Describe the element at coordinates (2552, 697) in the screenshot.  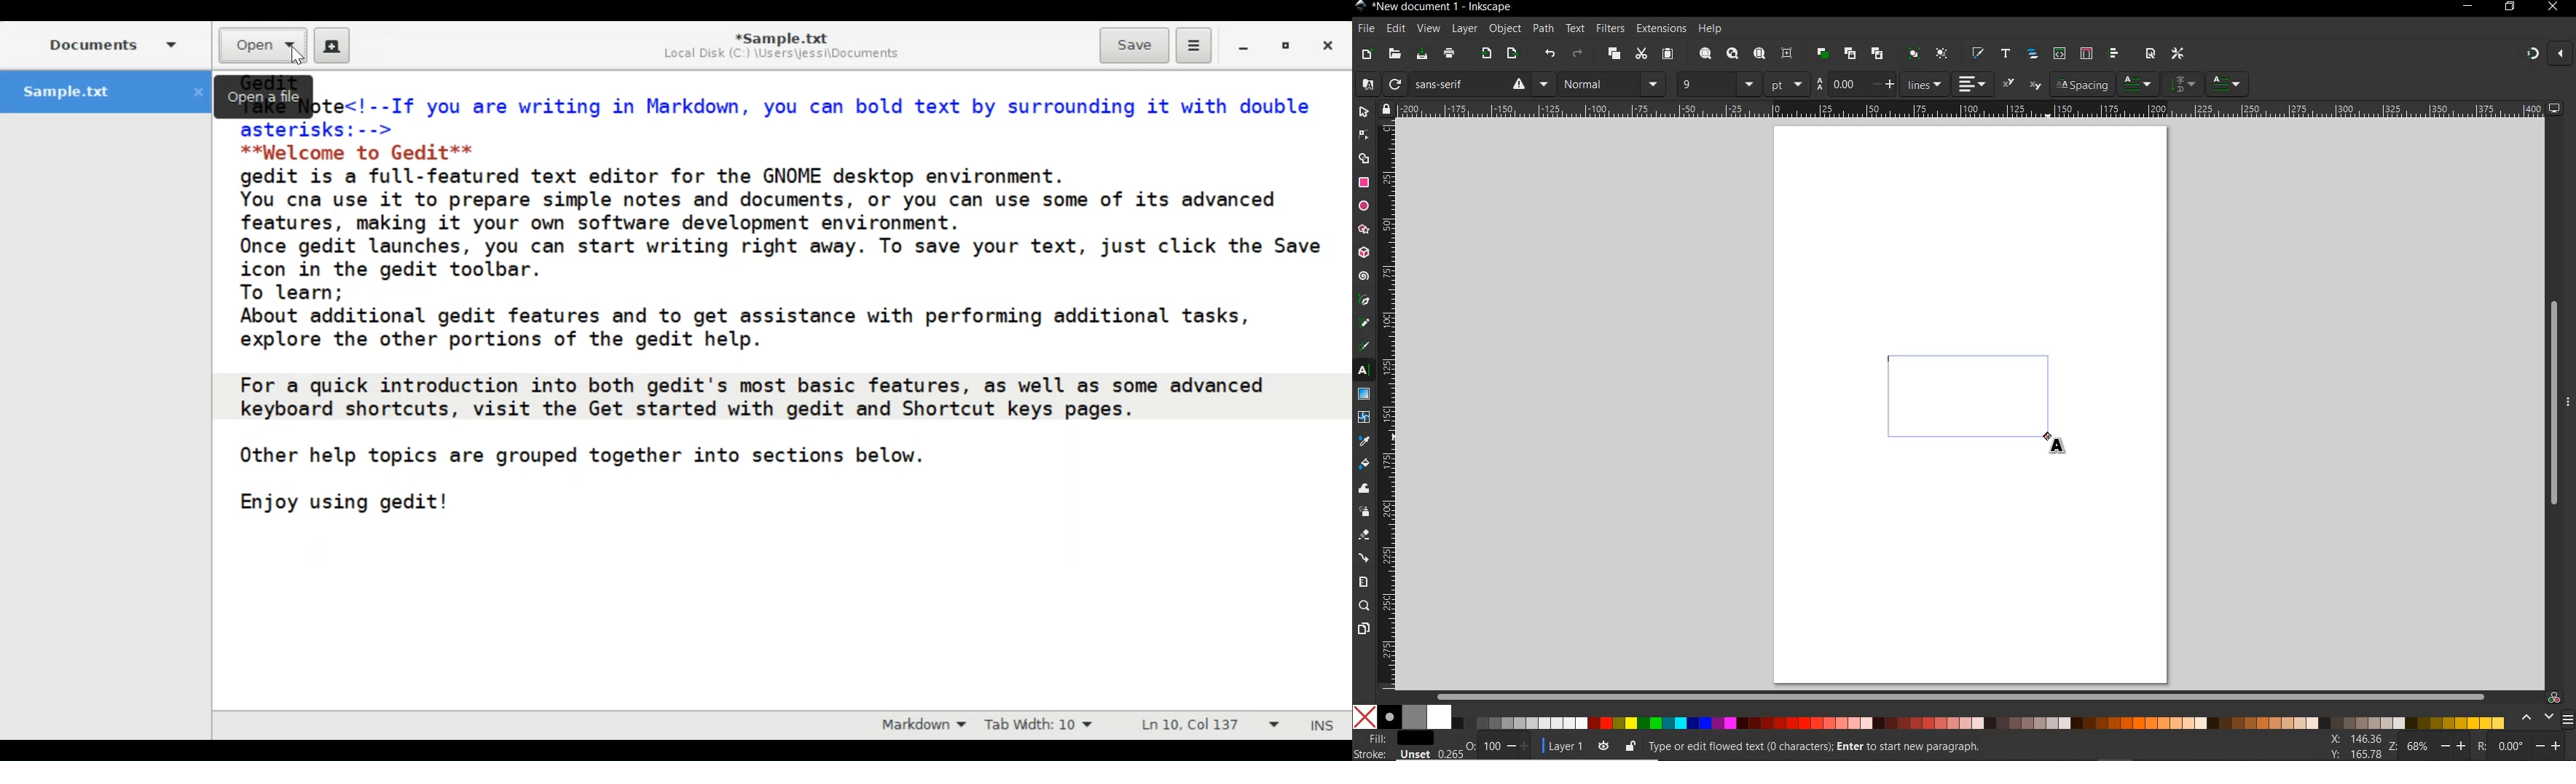
I see `color managed mode` at that location.